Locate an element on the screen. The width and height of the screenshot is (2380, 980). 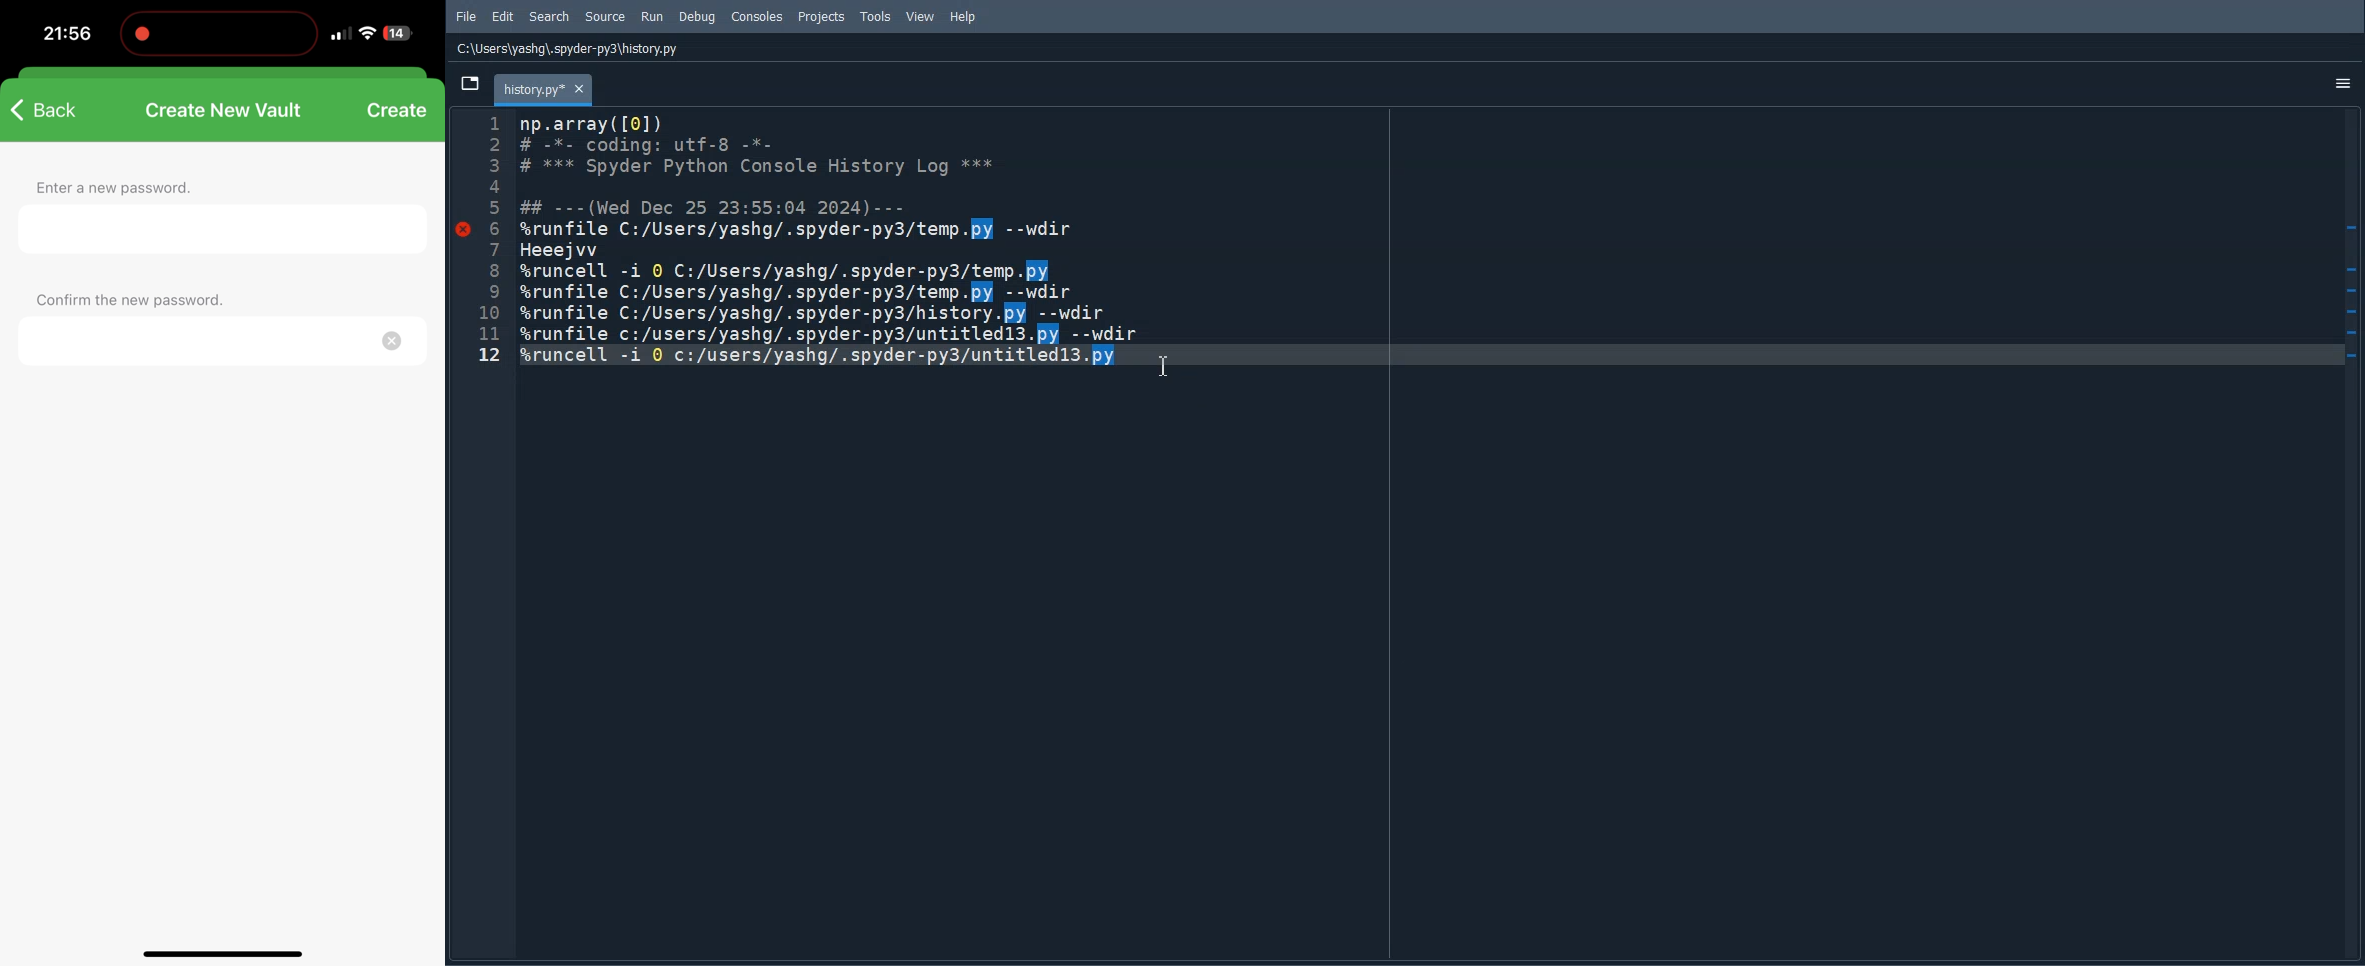
Options is located at coordinates (2345, 85).